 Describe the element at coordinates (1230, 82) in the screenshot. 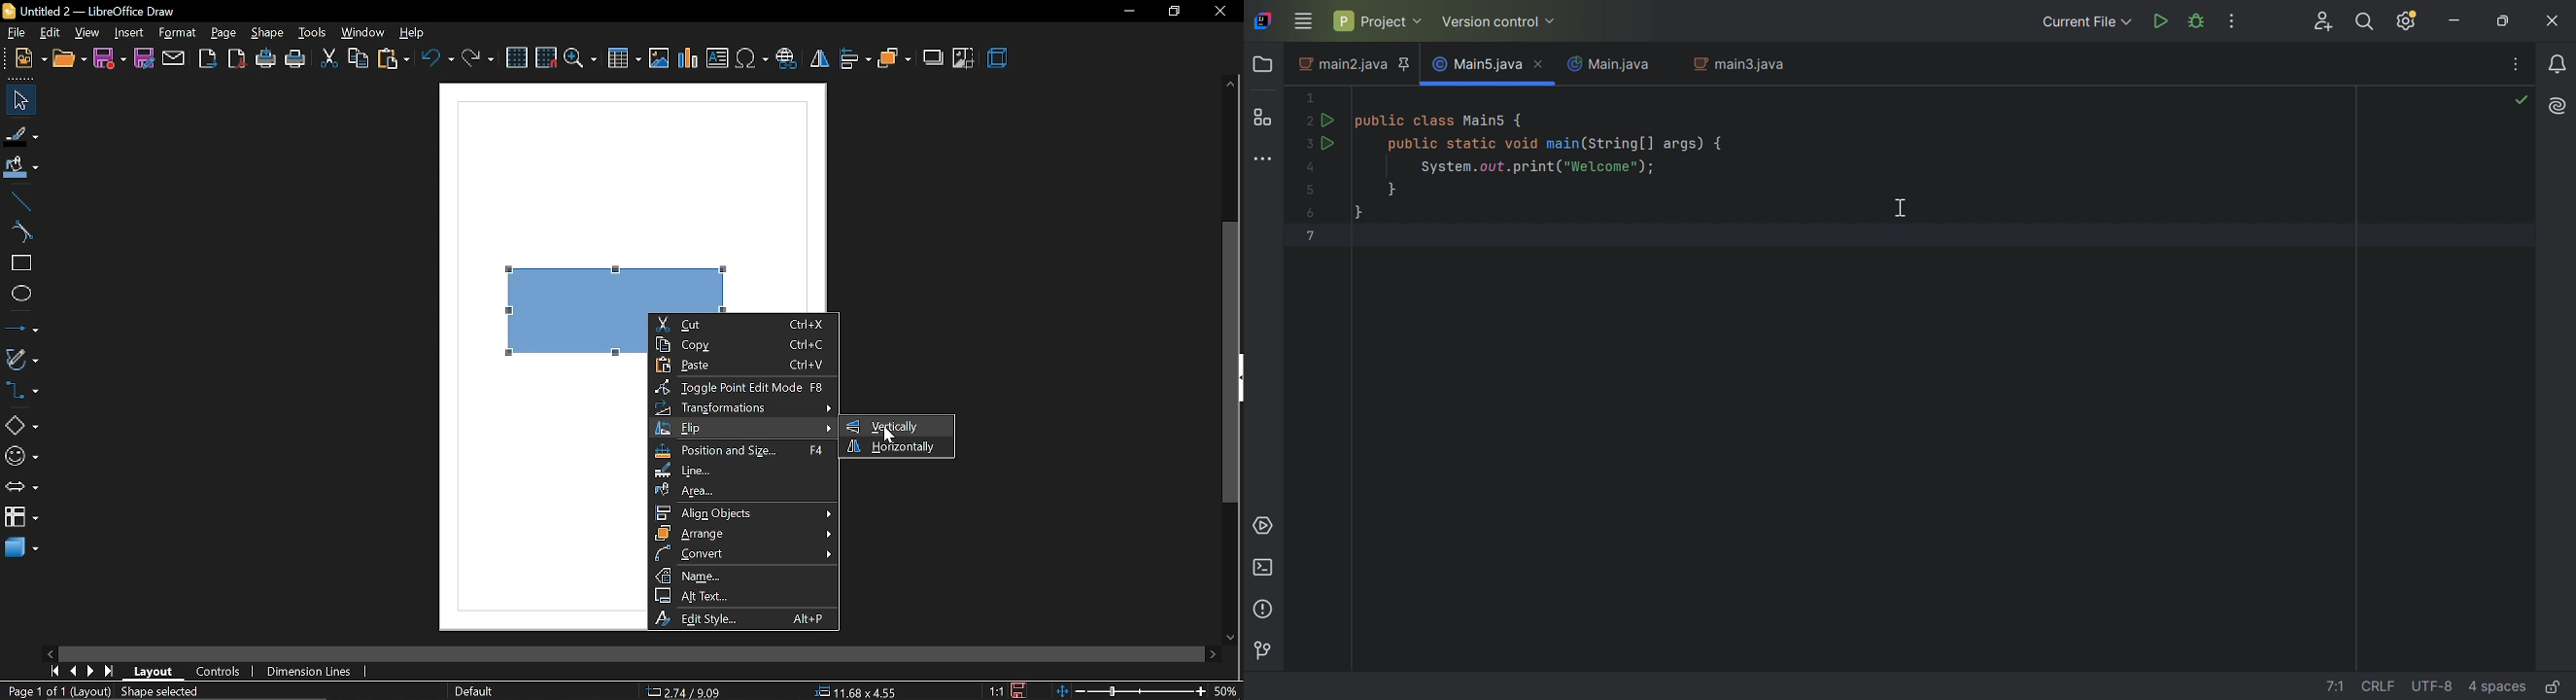

I see `move up` at that location.